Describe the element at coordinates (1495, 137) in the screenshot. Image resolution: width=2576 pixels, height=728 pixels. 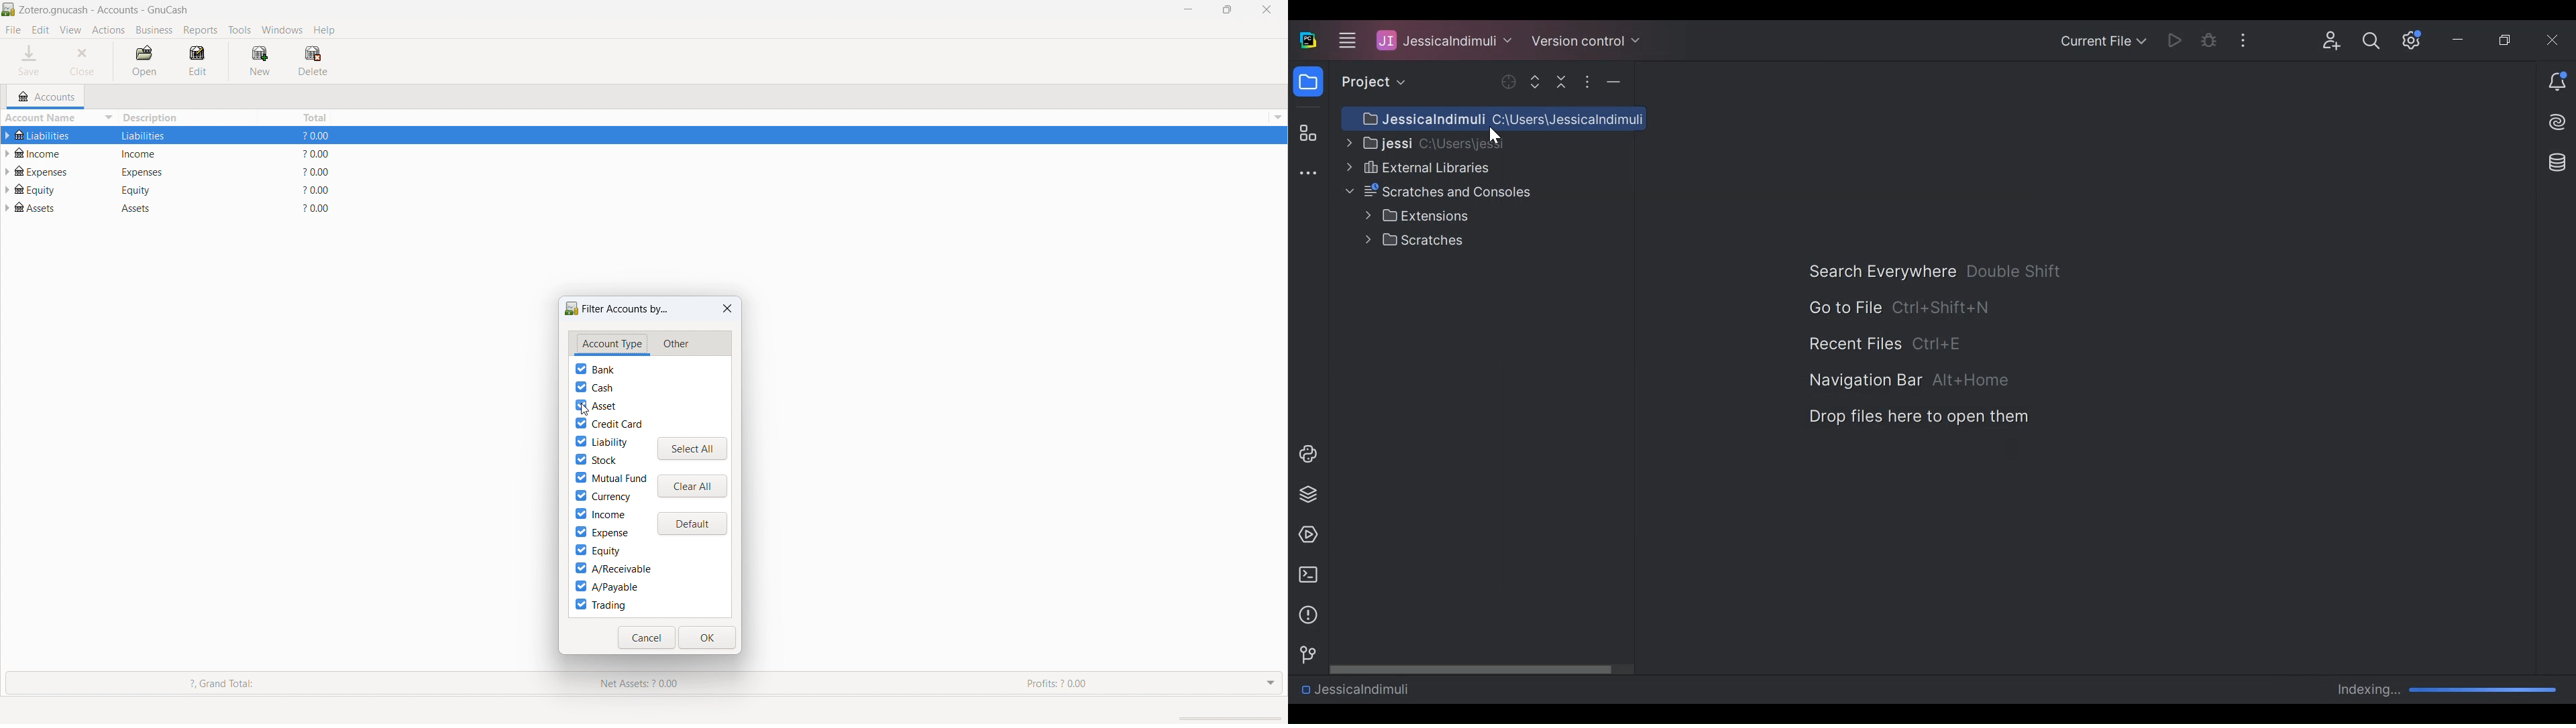
I see `Cursor` at that location.